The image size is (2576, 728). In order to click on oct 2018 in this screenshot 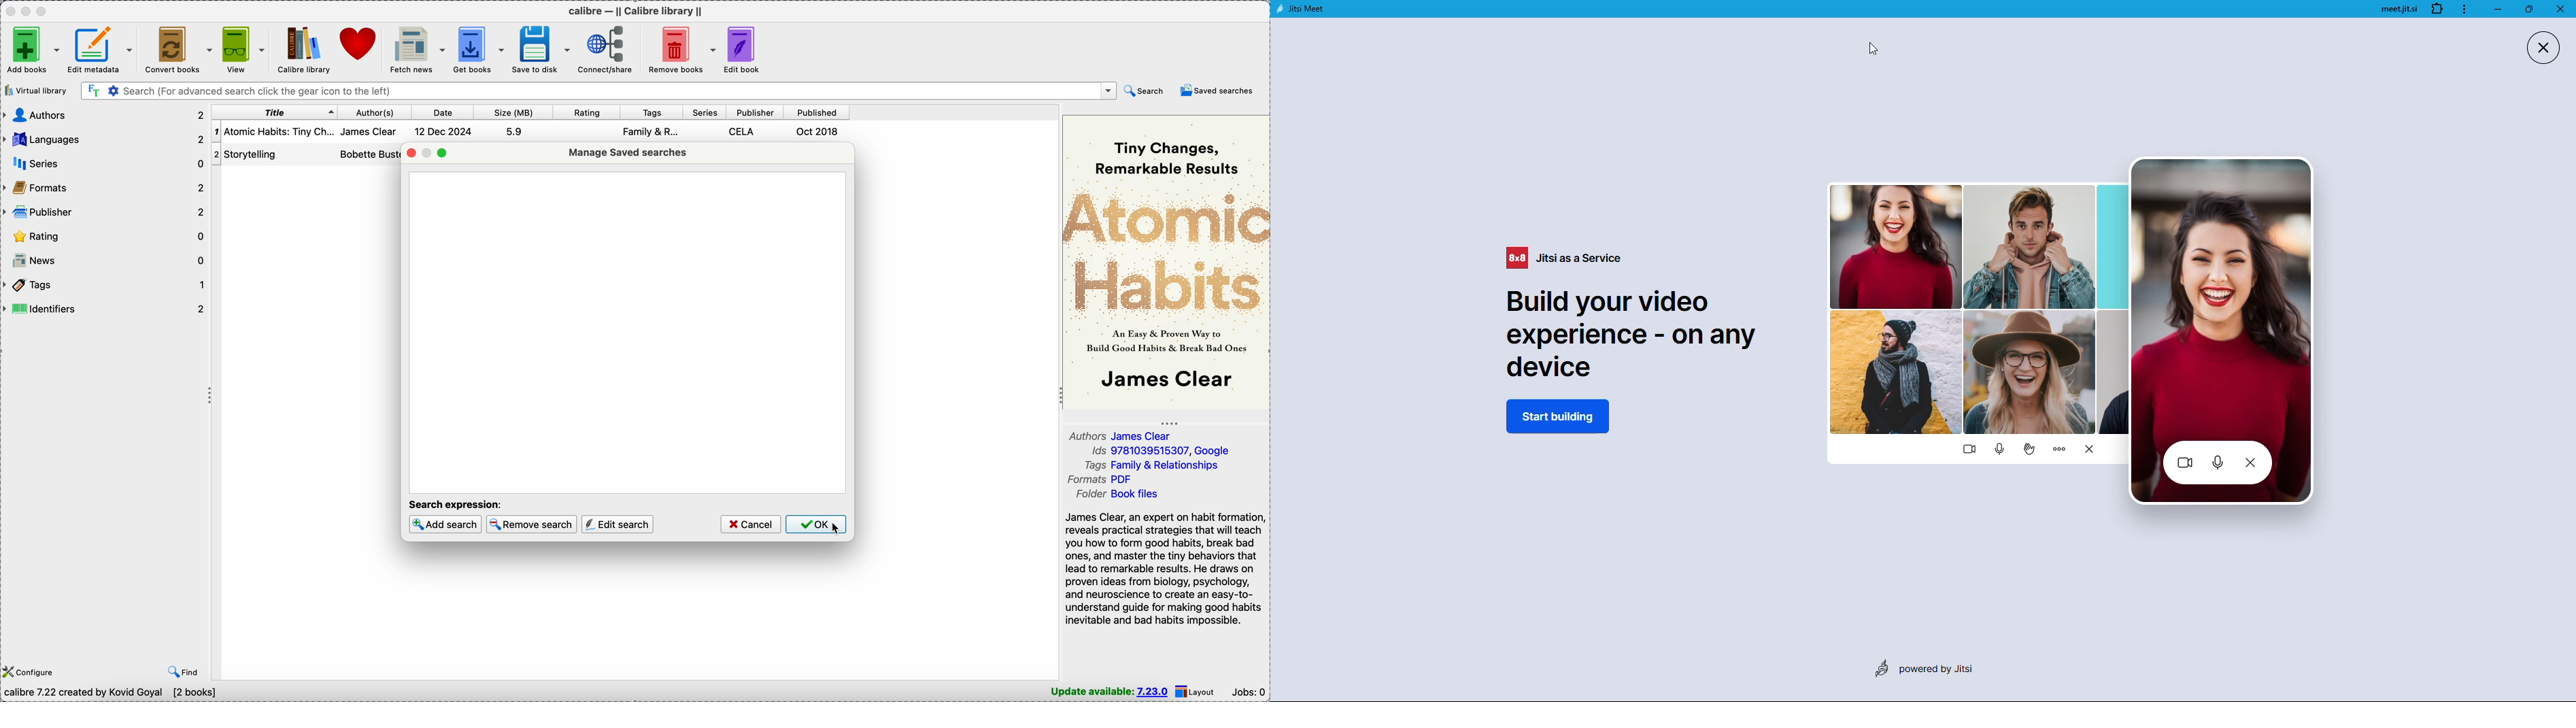, I will do `click(818, 132)`.